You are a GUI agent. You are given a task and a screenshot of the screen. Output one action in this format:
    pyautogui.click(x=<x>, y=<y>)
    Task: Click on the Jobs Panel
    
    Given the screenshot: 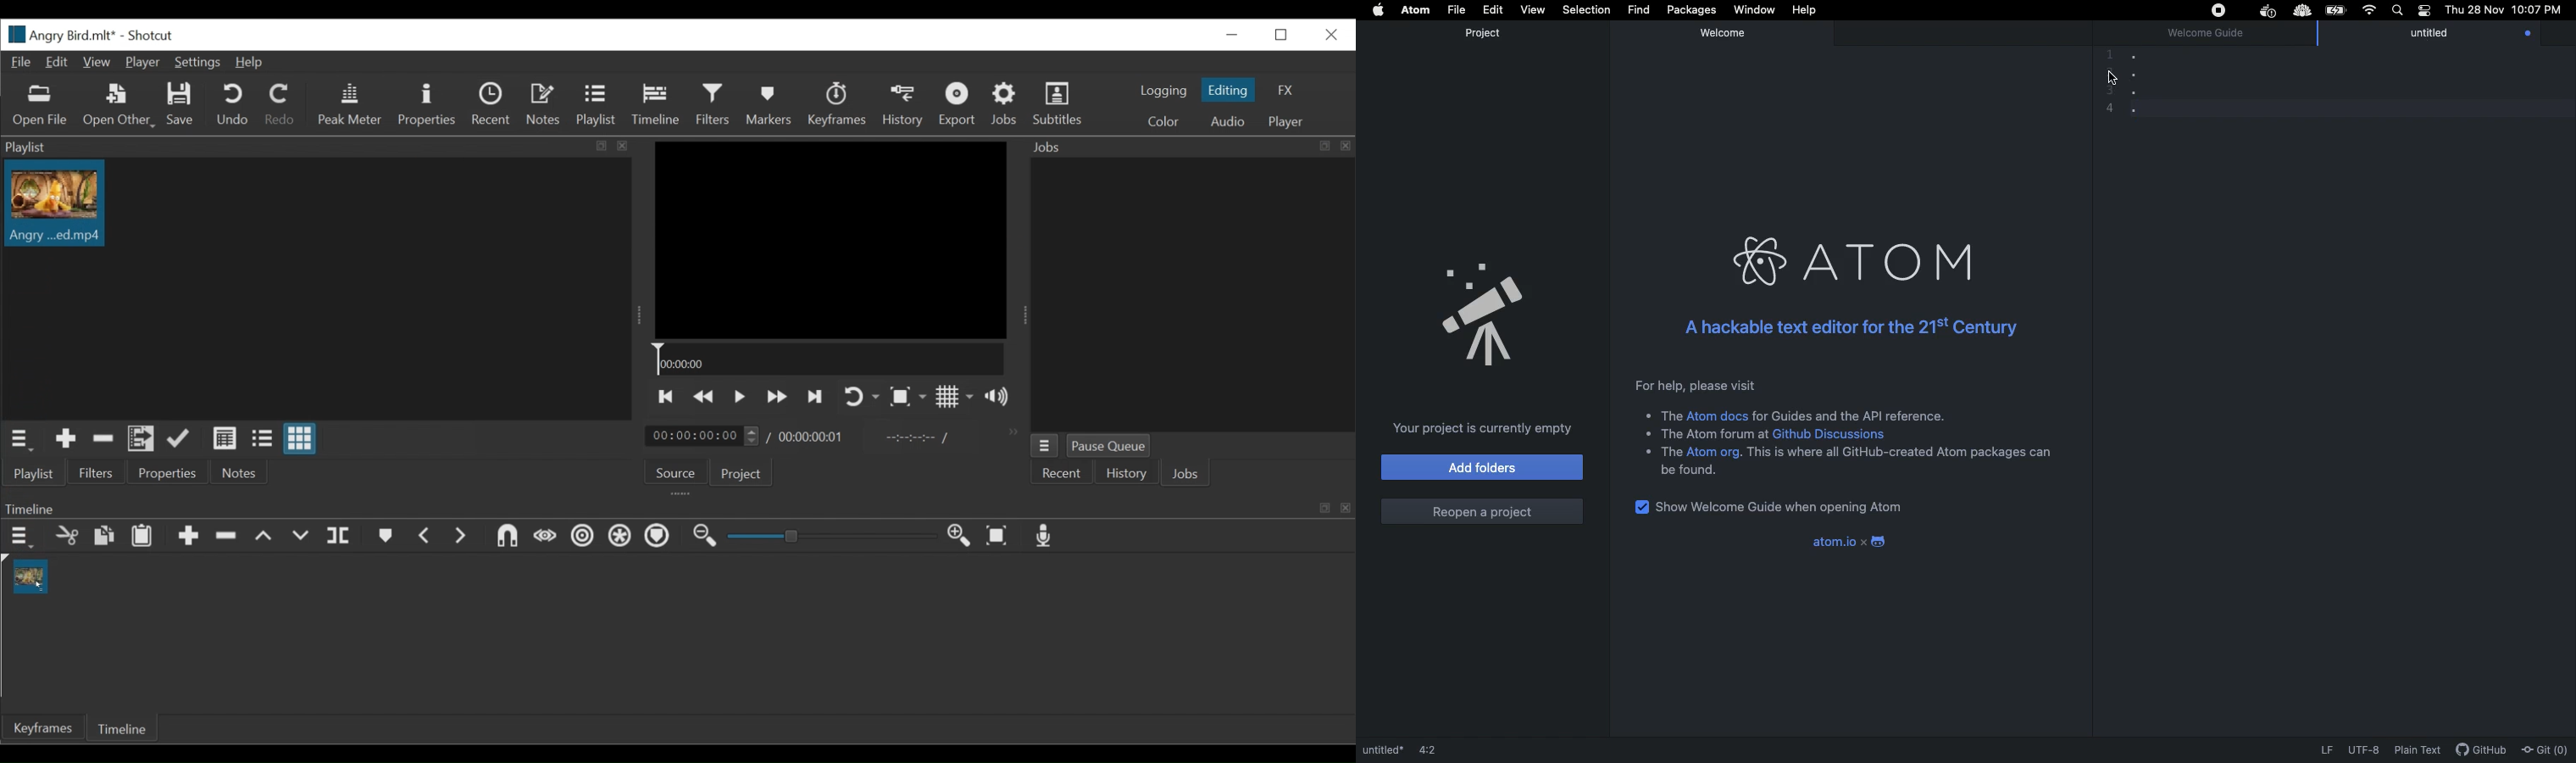 What is the action you would take?
    pyautogui.click(x=1190, y=148)
    